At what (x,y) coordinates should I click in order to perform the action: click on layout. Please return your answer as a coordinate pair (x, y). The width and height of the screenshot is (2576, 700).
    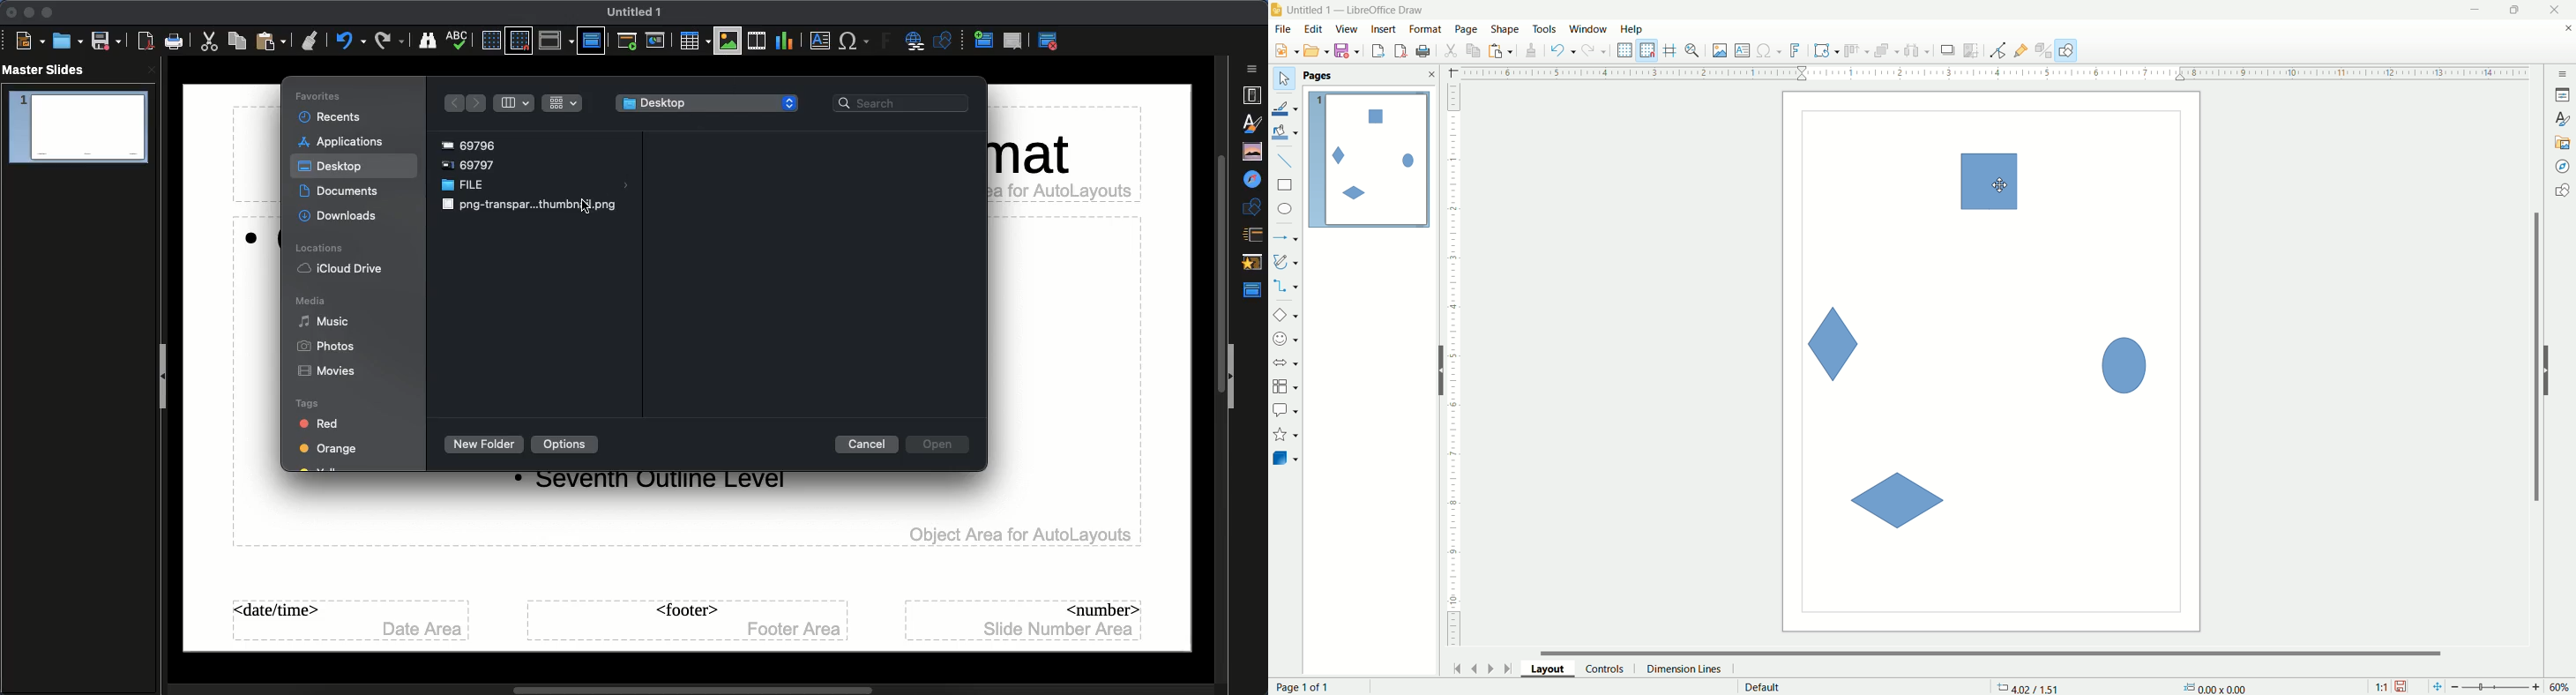
    Looking at the image, I should click on (1554, 668).